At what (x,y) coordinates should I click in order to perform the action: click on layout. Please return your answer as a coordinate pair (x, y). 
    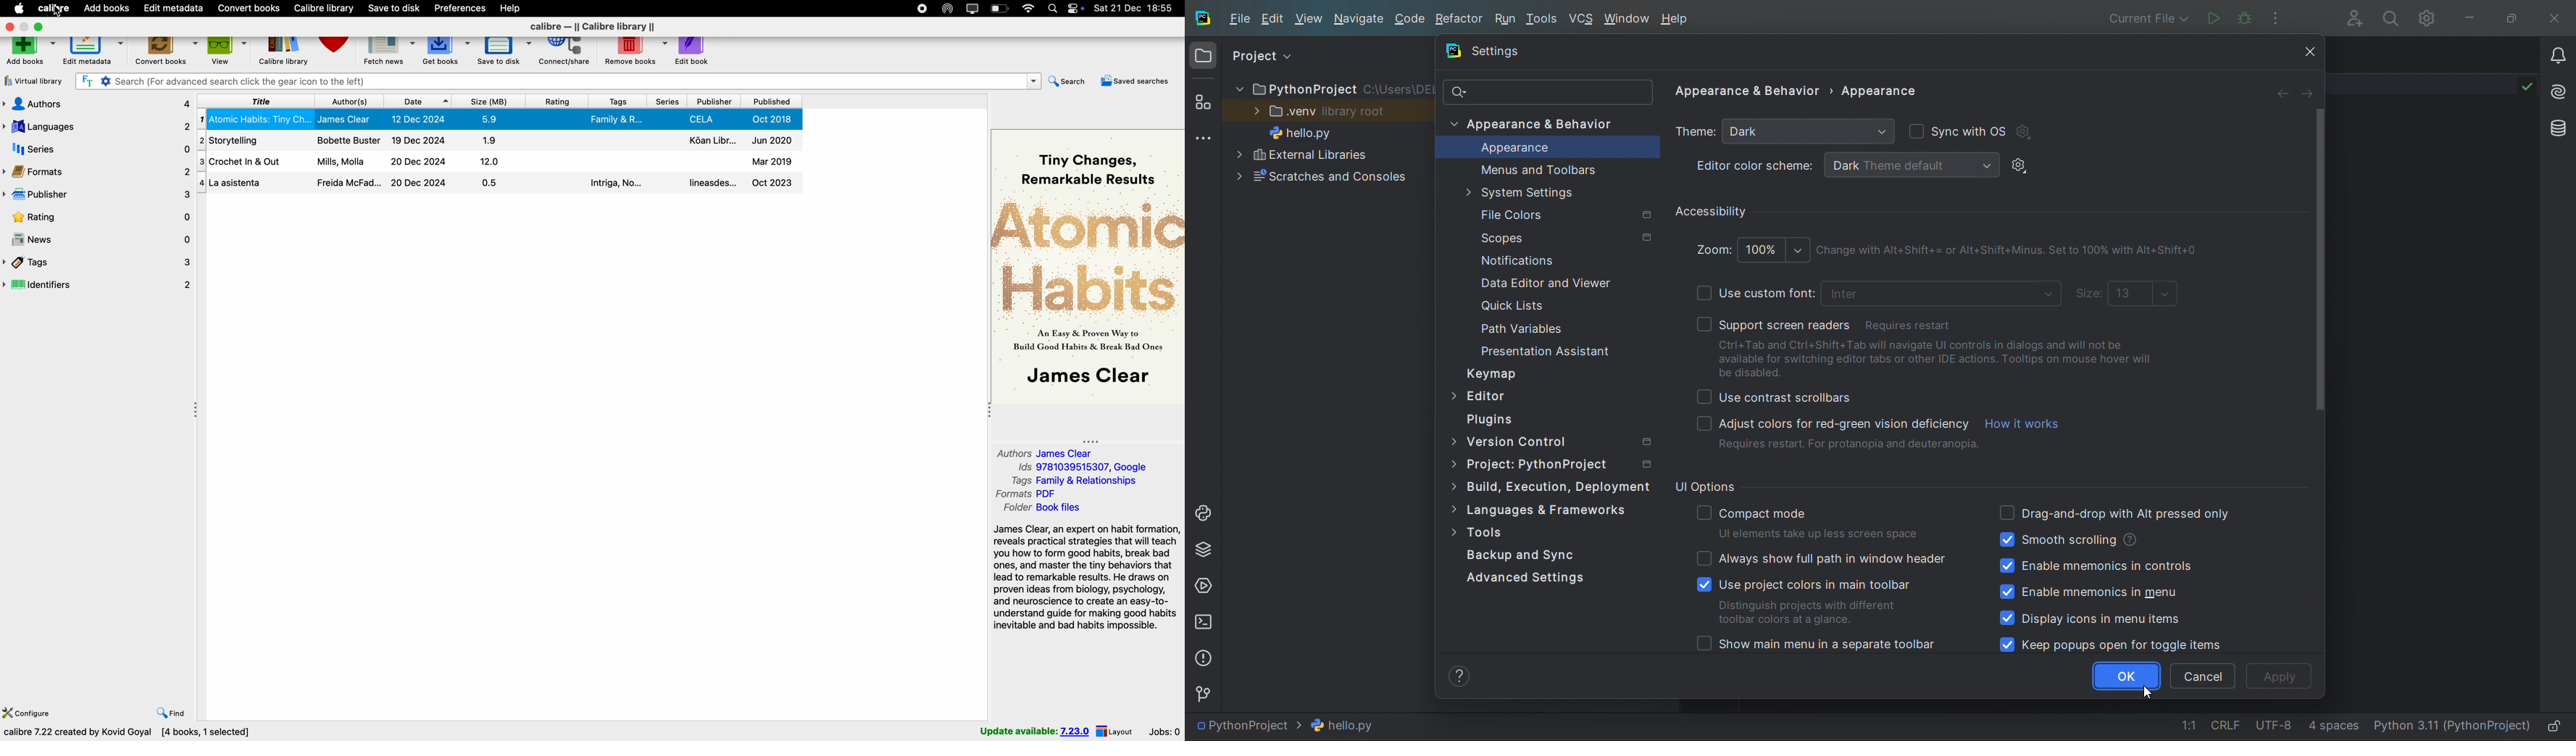
    Looking at the image, I should click on (1115, 731).